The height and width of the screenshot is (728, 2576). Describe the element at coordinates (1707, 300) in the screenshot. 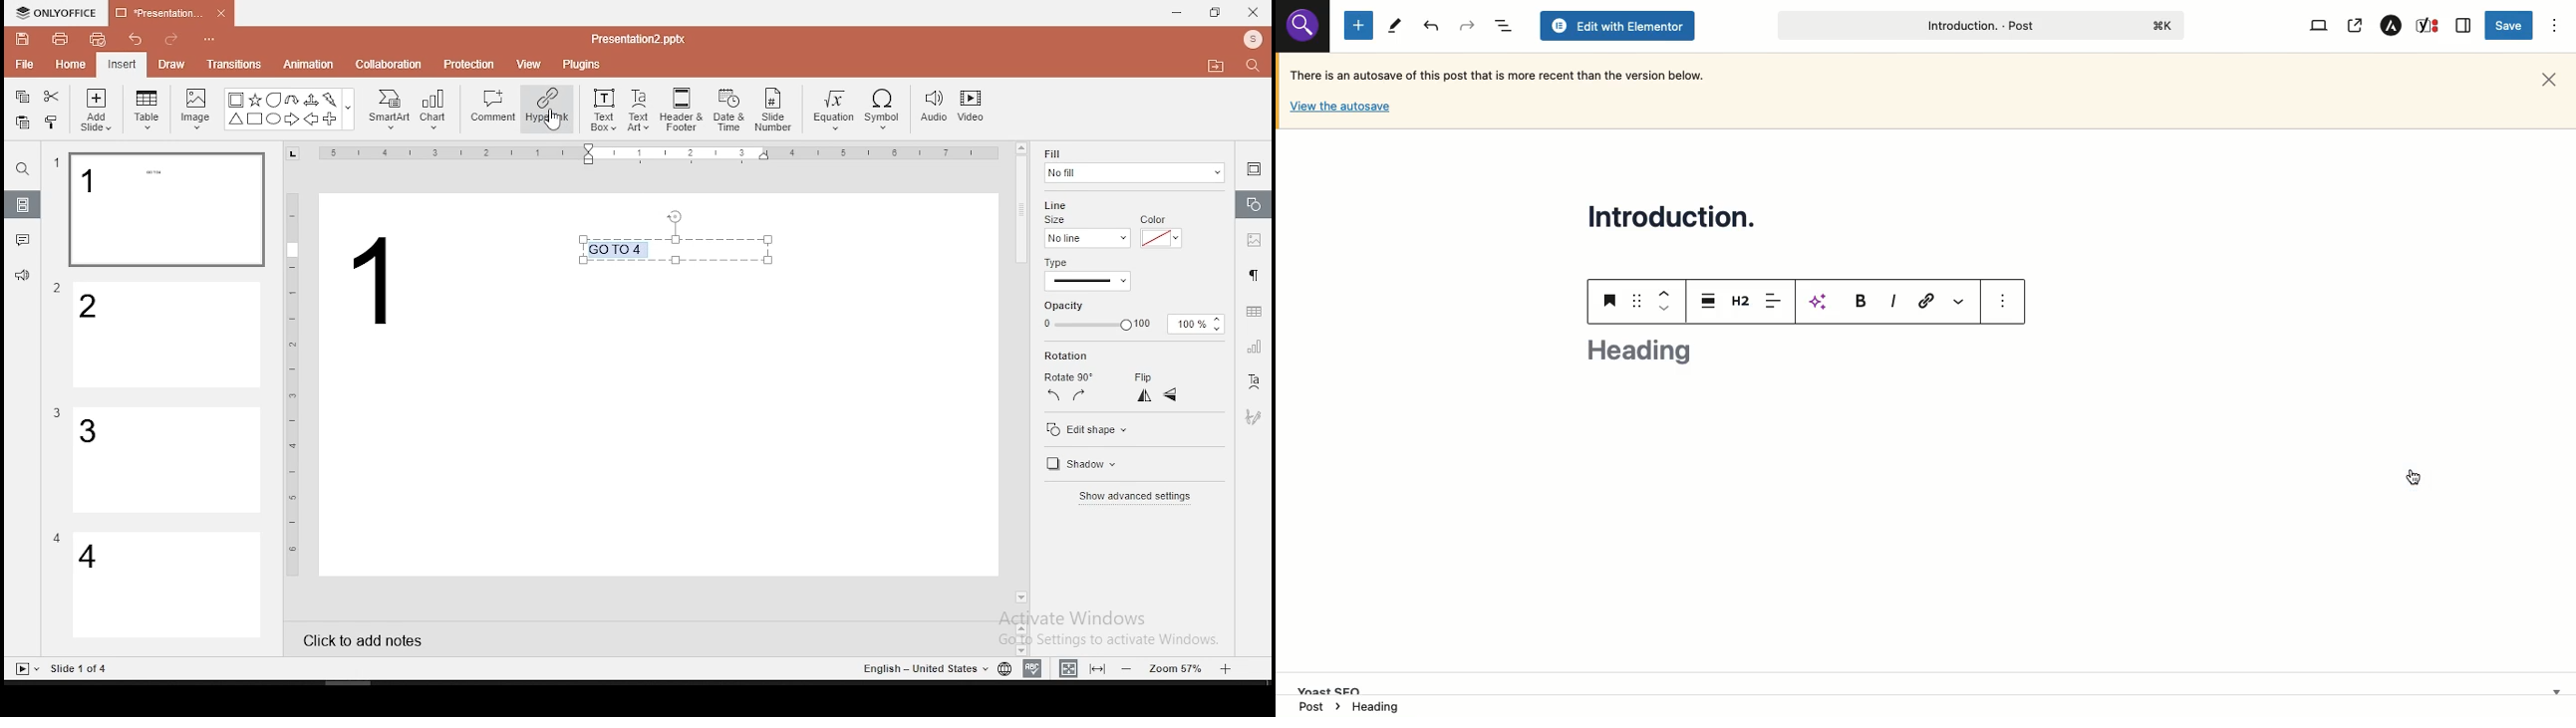

I see `Justification` at that location.